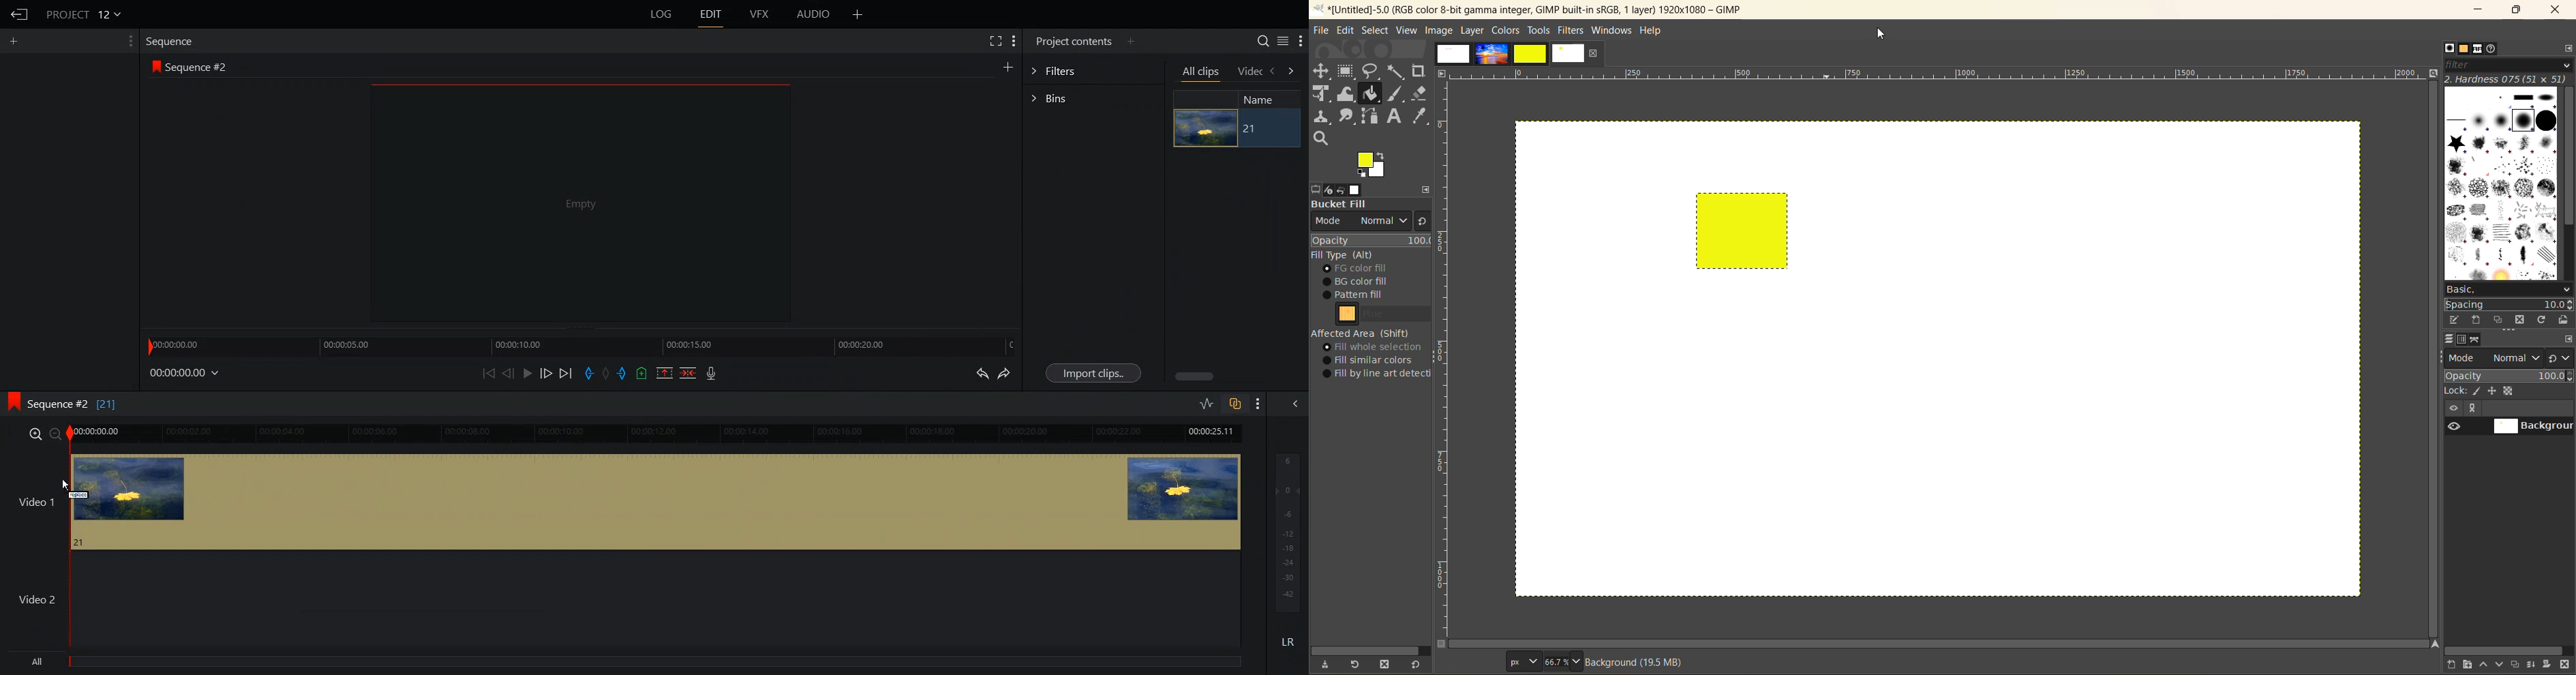  Describe the element at coordinates (1356, 665) in the screenshot. I see `restore tool preset` at that location.